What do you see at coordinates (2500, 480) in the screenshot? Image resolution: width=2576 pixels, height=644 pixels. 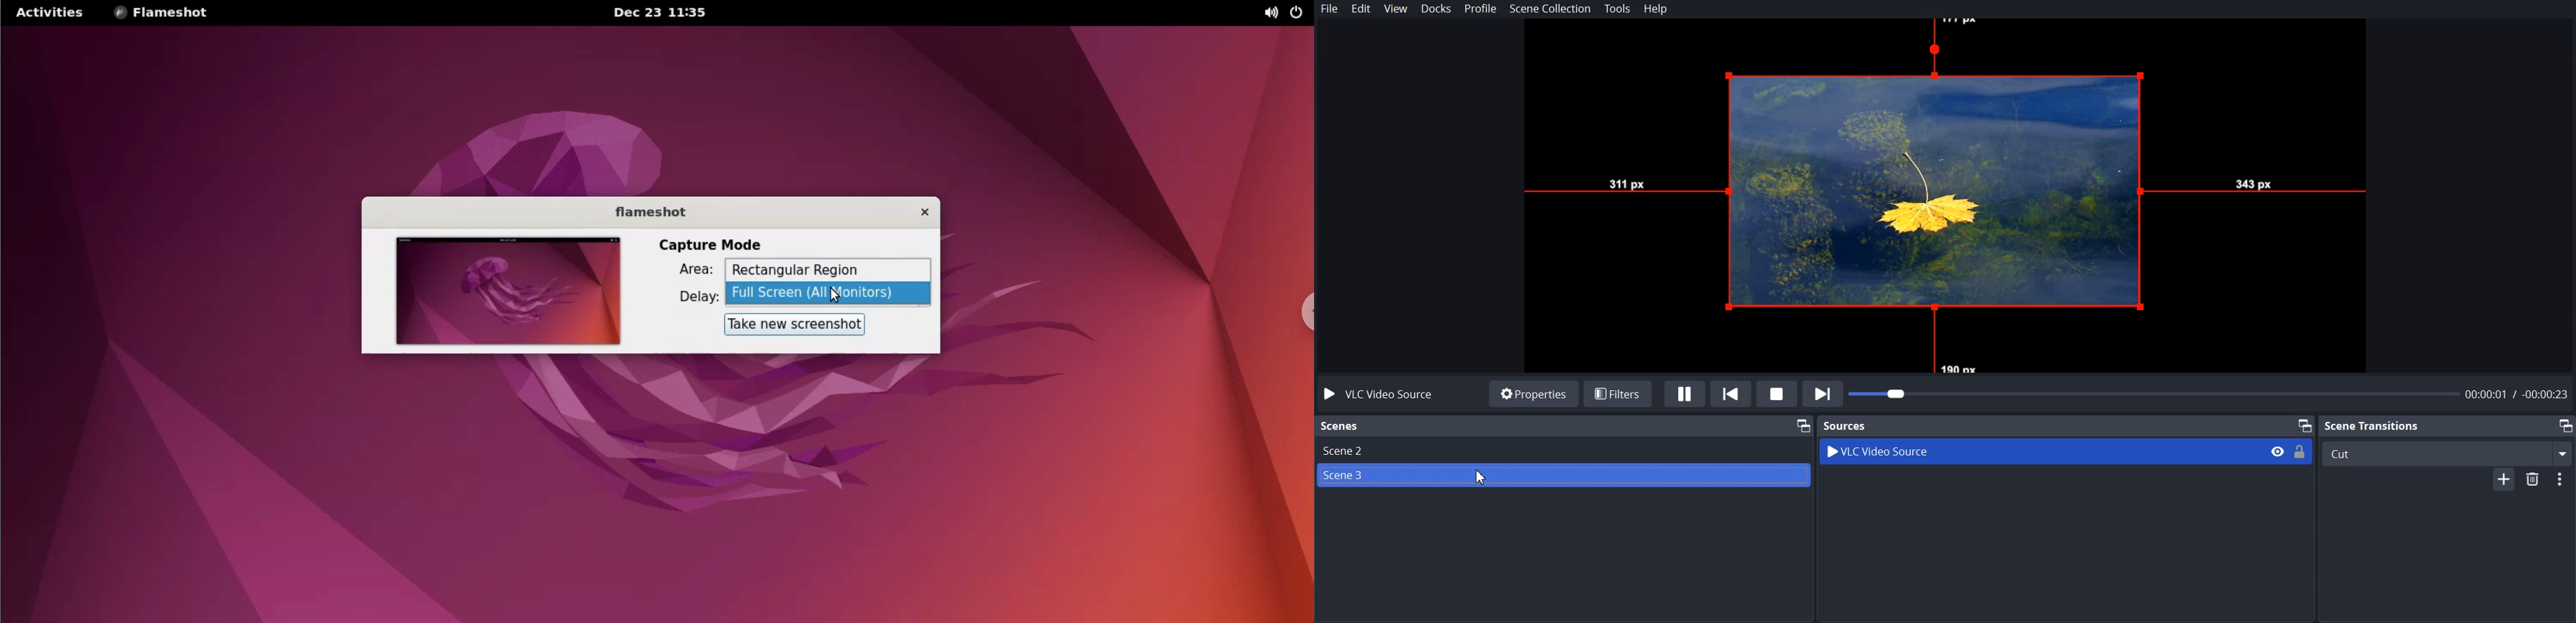 I see `Add file` at bounding box center [2500, 480].